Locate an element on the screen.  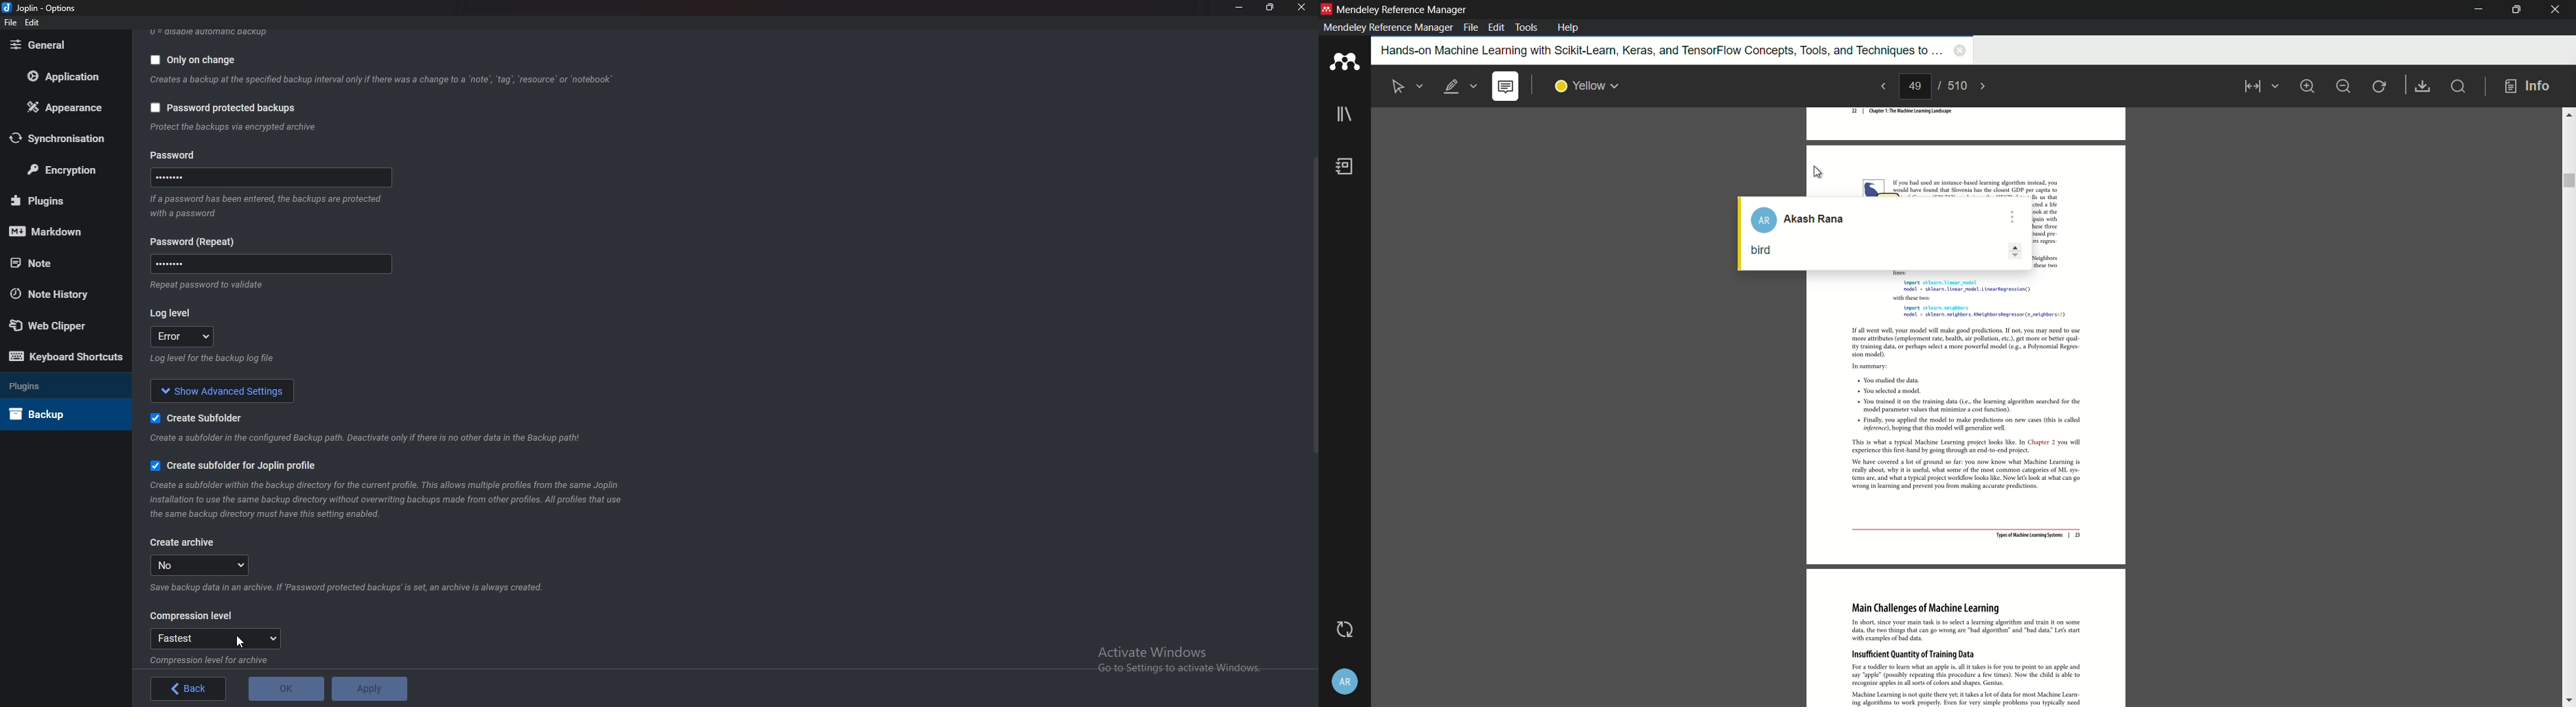
Synchronization is located at coordinates (66, 140).